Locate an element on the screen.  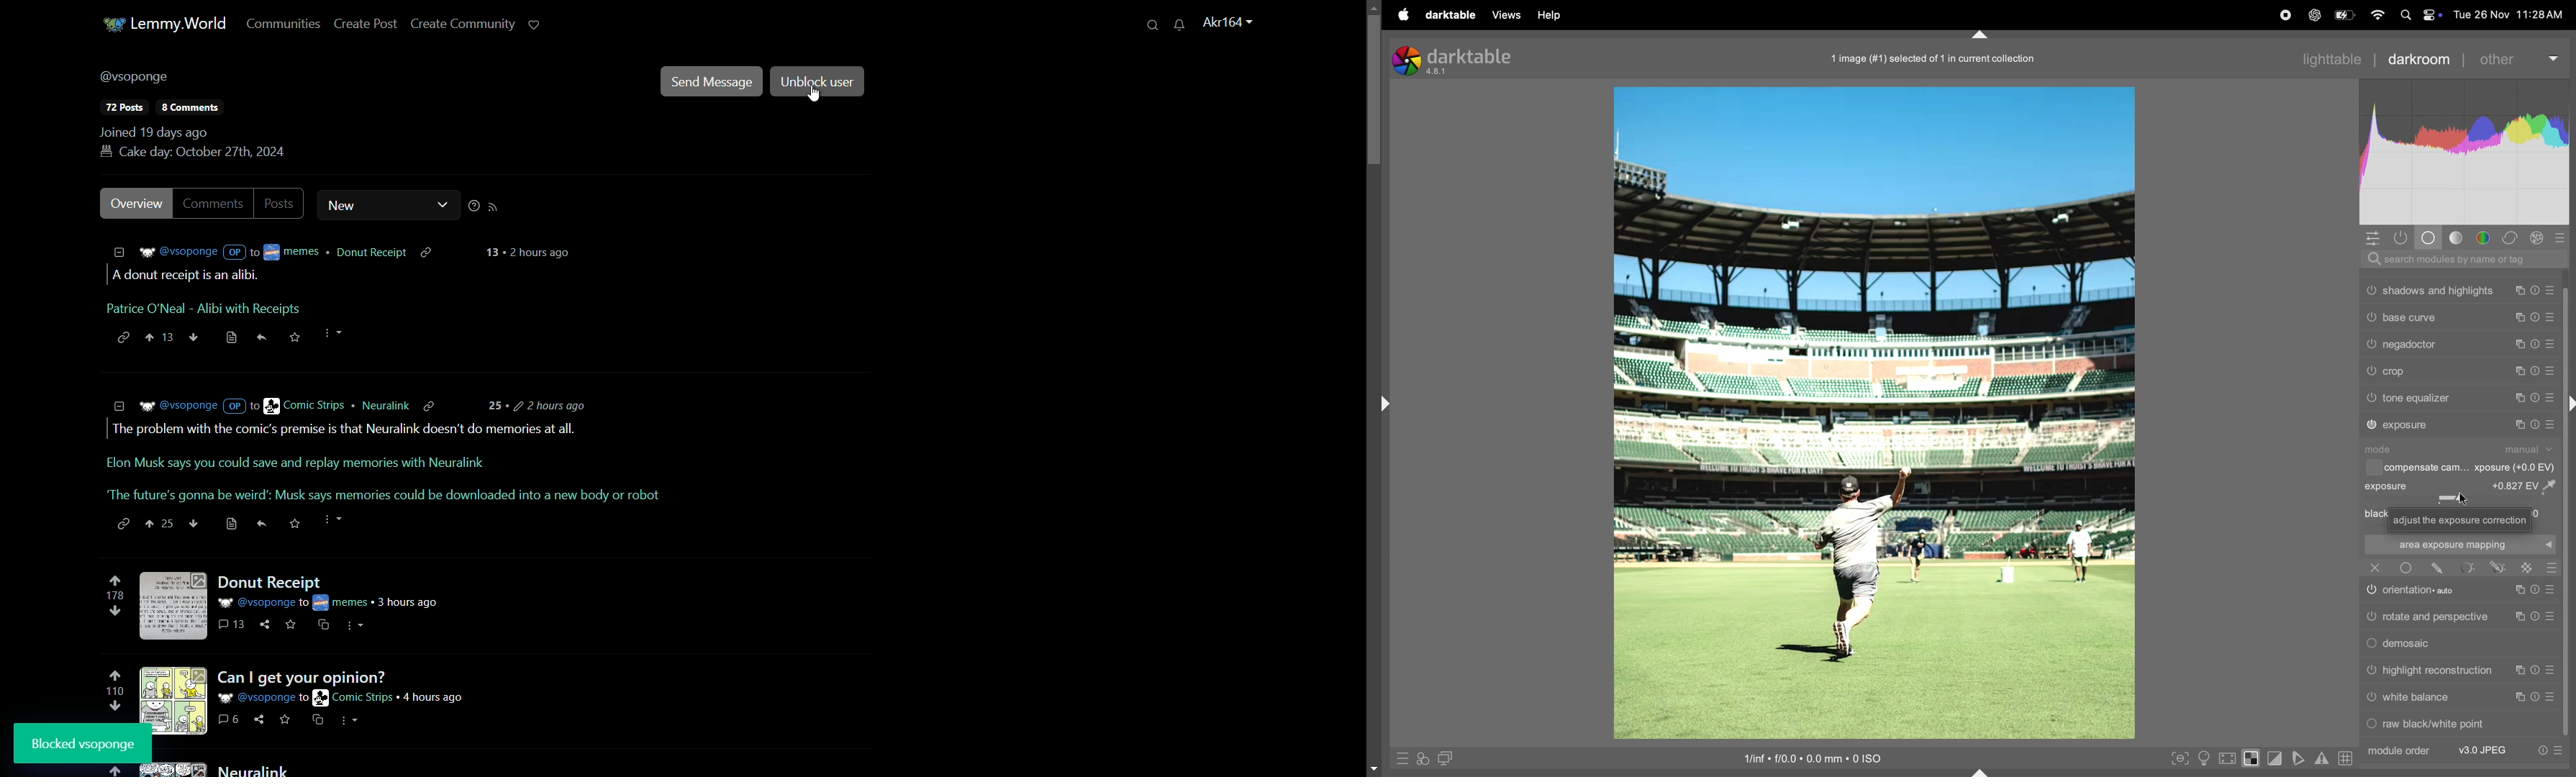
presets is located at coordinates (2563, 237).